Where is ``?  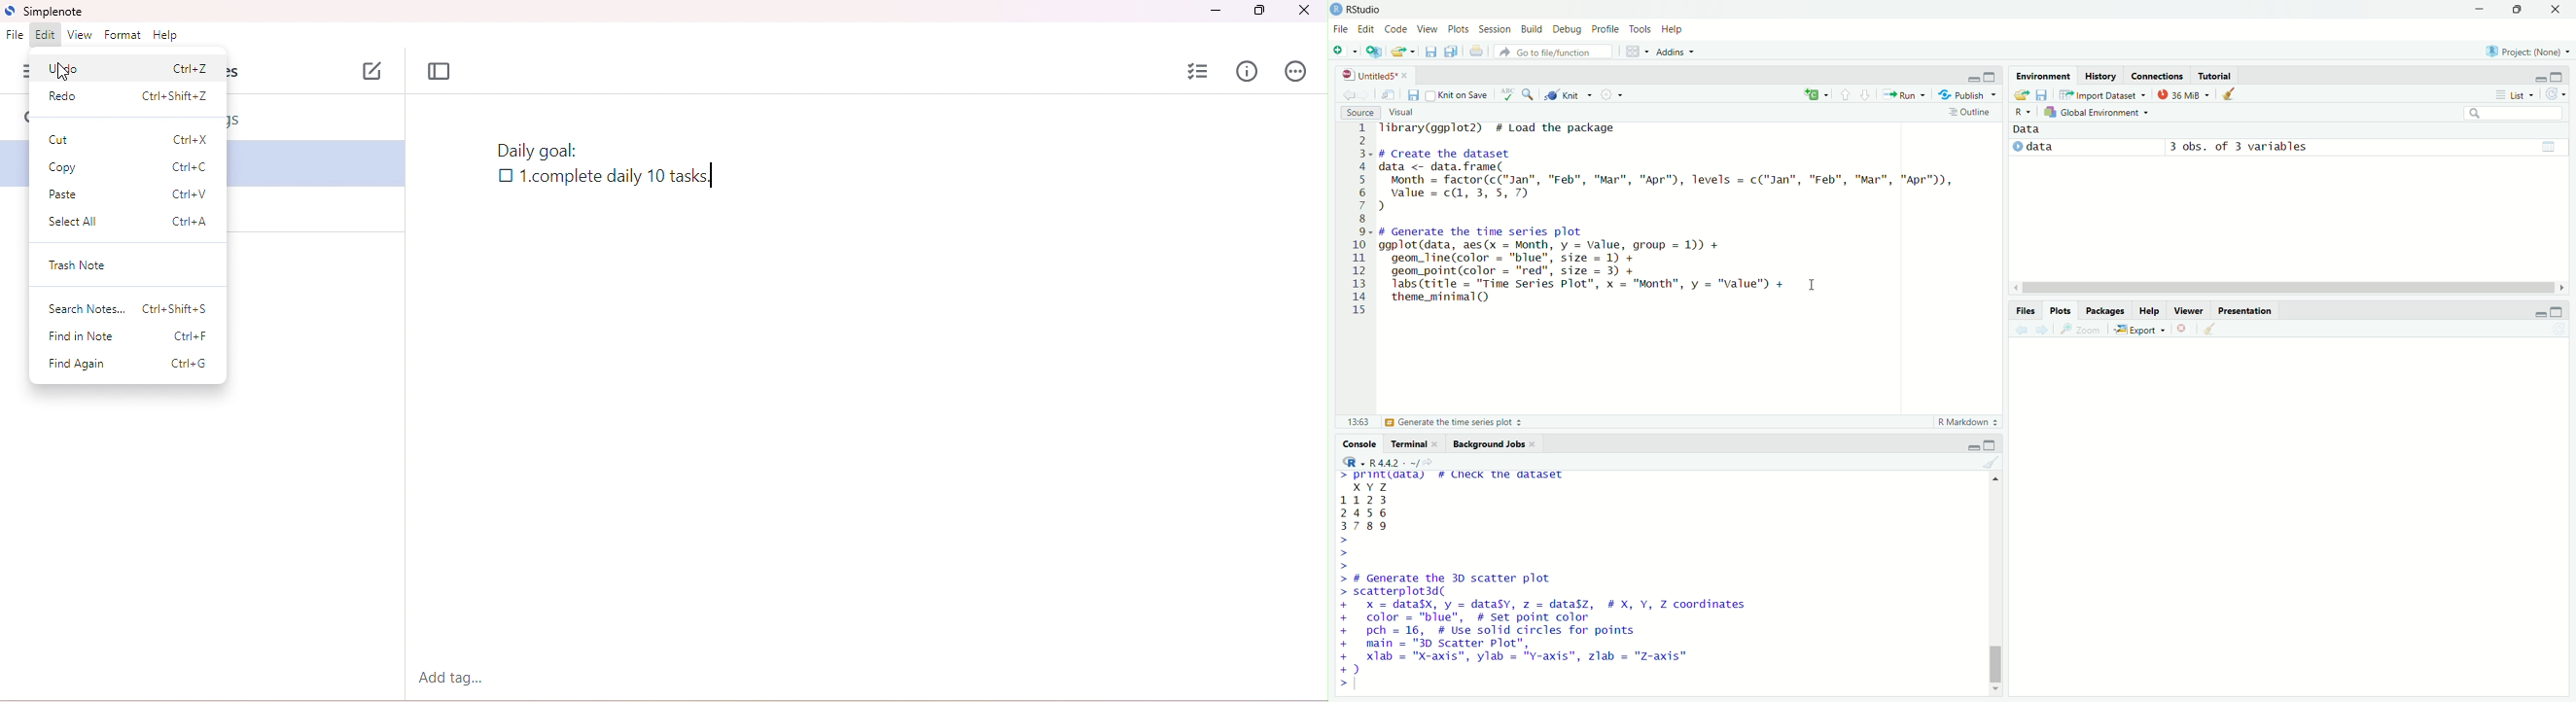  is located at coordinates (1354, 422).